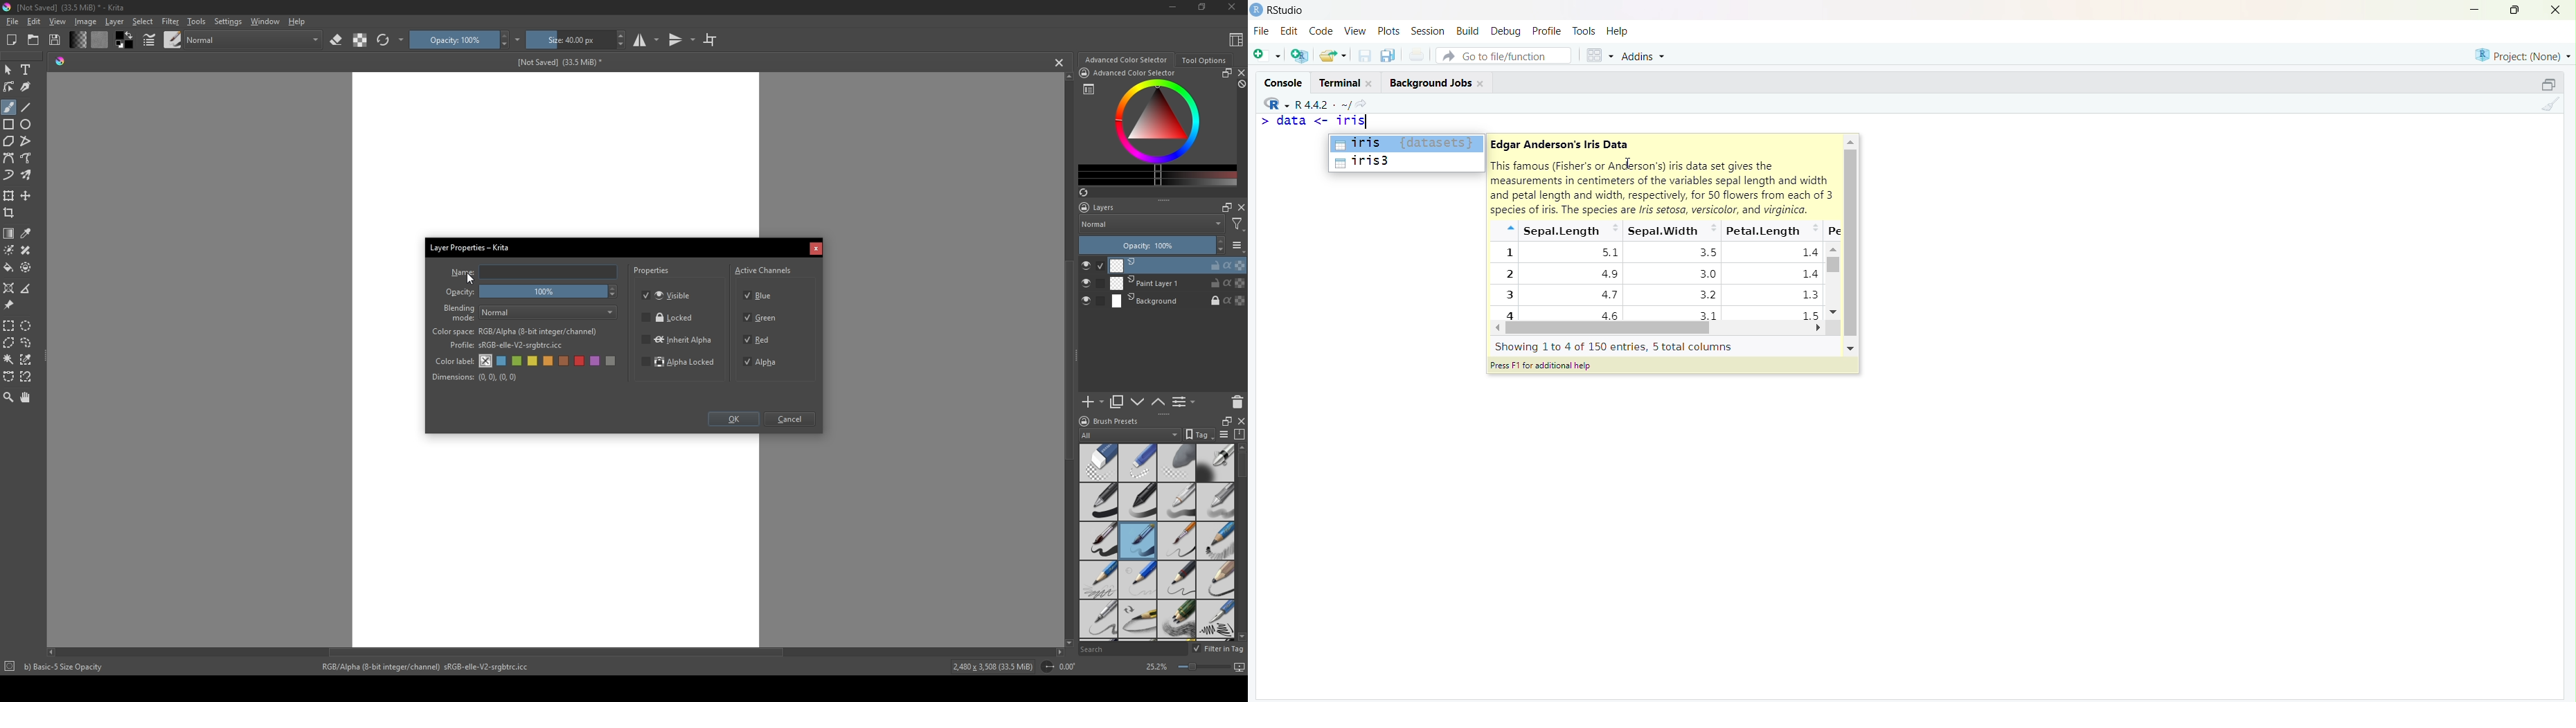  Describe the element at coordinates (1662, 176) in the screenshot. I see `Edgar Anderson's Iris Data

This famous (Fisher's or Anderson's) iris data set gives the
measurements in centimeters of the variables sepal length and width
and petal length and width, respectively, for 50 flowers from each of 3
spedies of iris. The species are Iris setosa, versicolor, and virginica.` at that location.